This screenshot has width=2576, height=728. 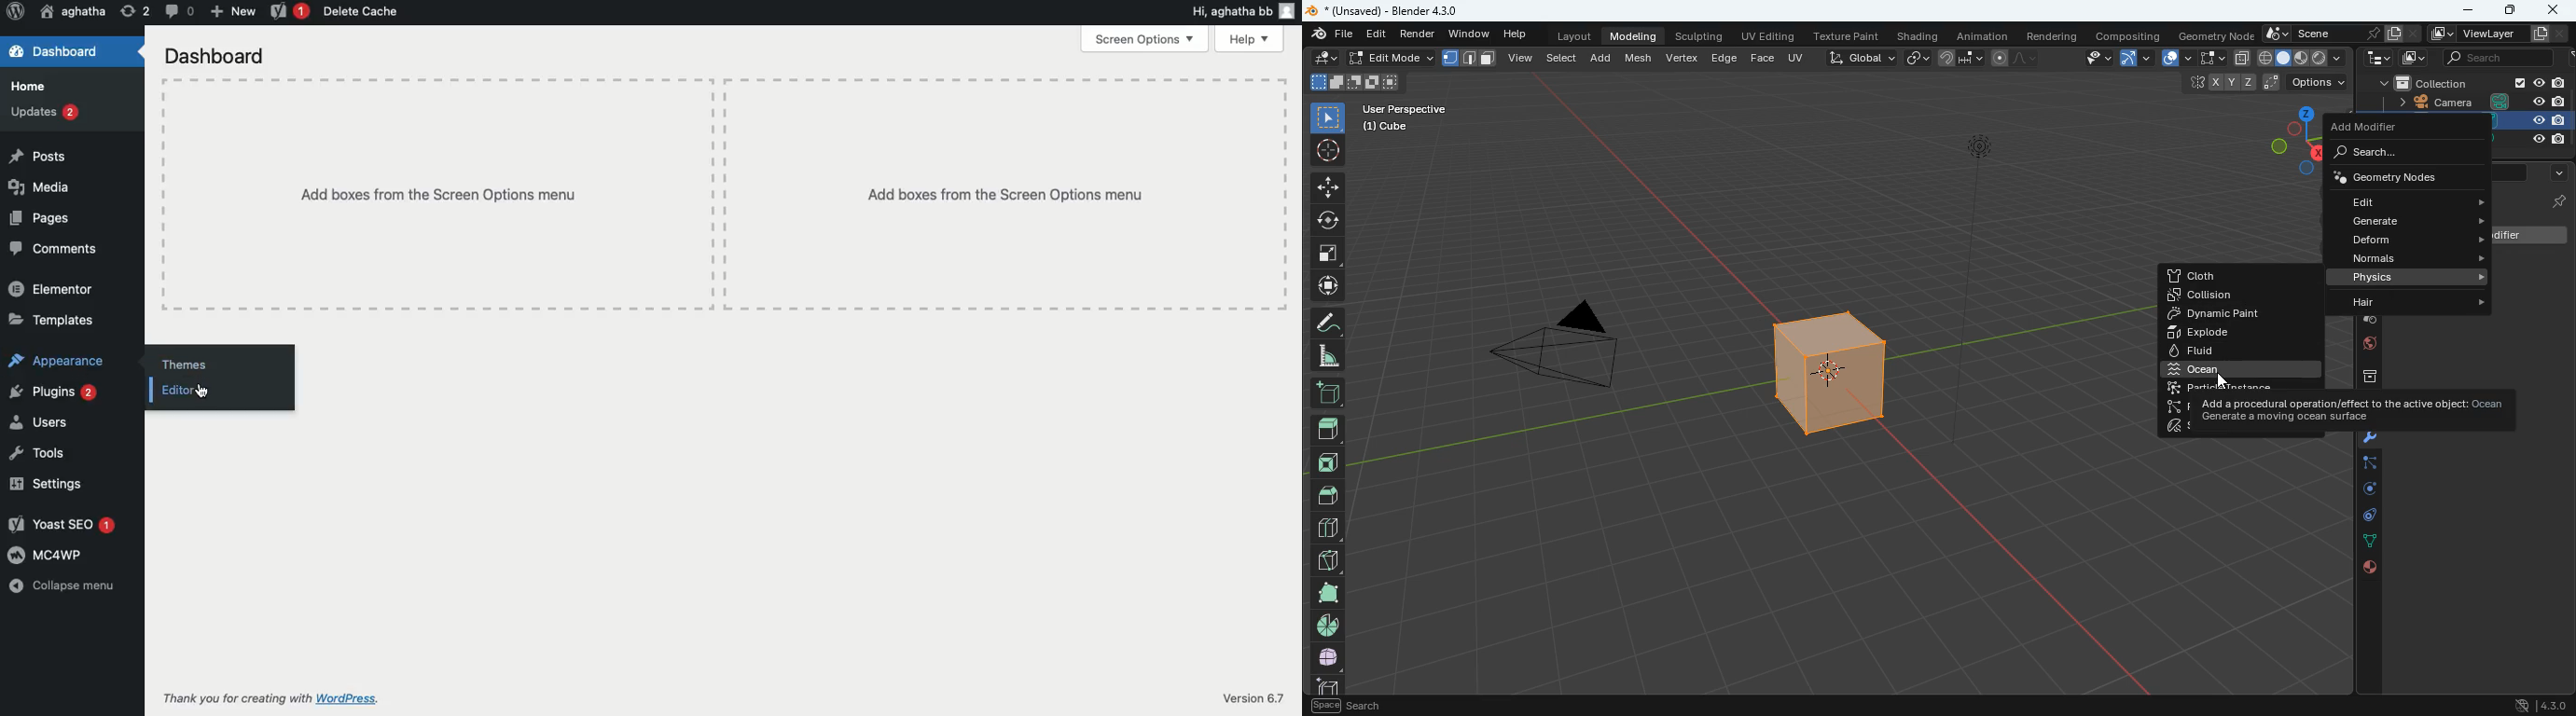 What do you see at coordinates (1604, 57) in the screenshot?
I see `add` at bounding box center [1604, 57].